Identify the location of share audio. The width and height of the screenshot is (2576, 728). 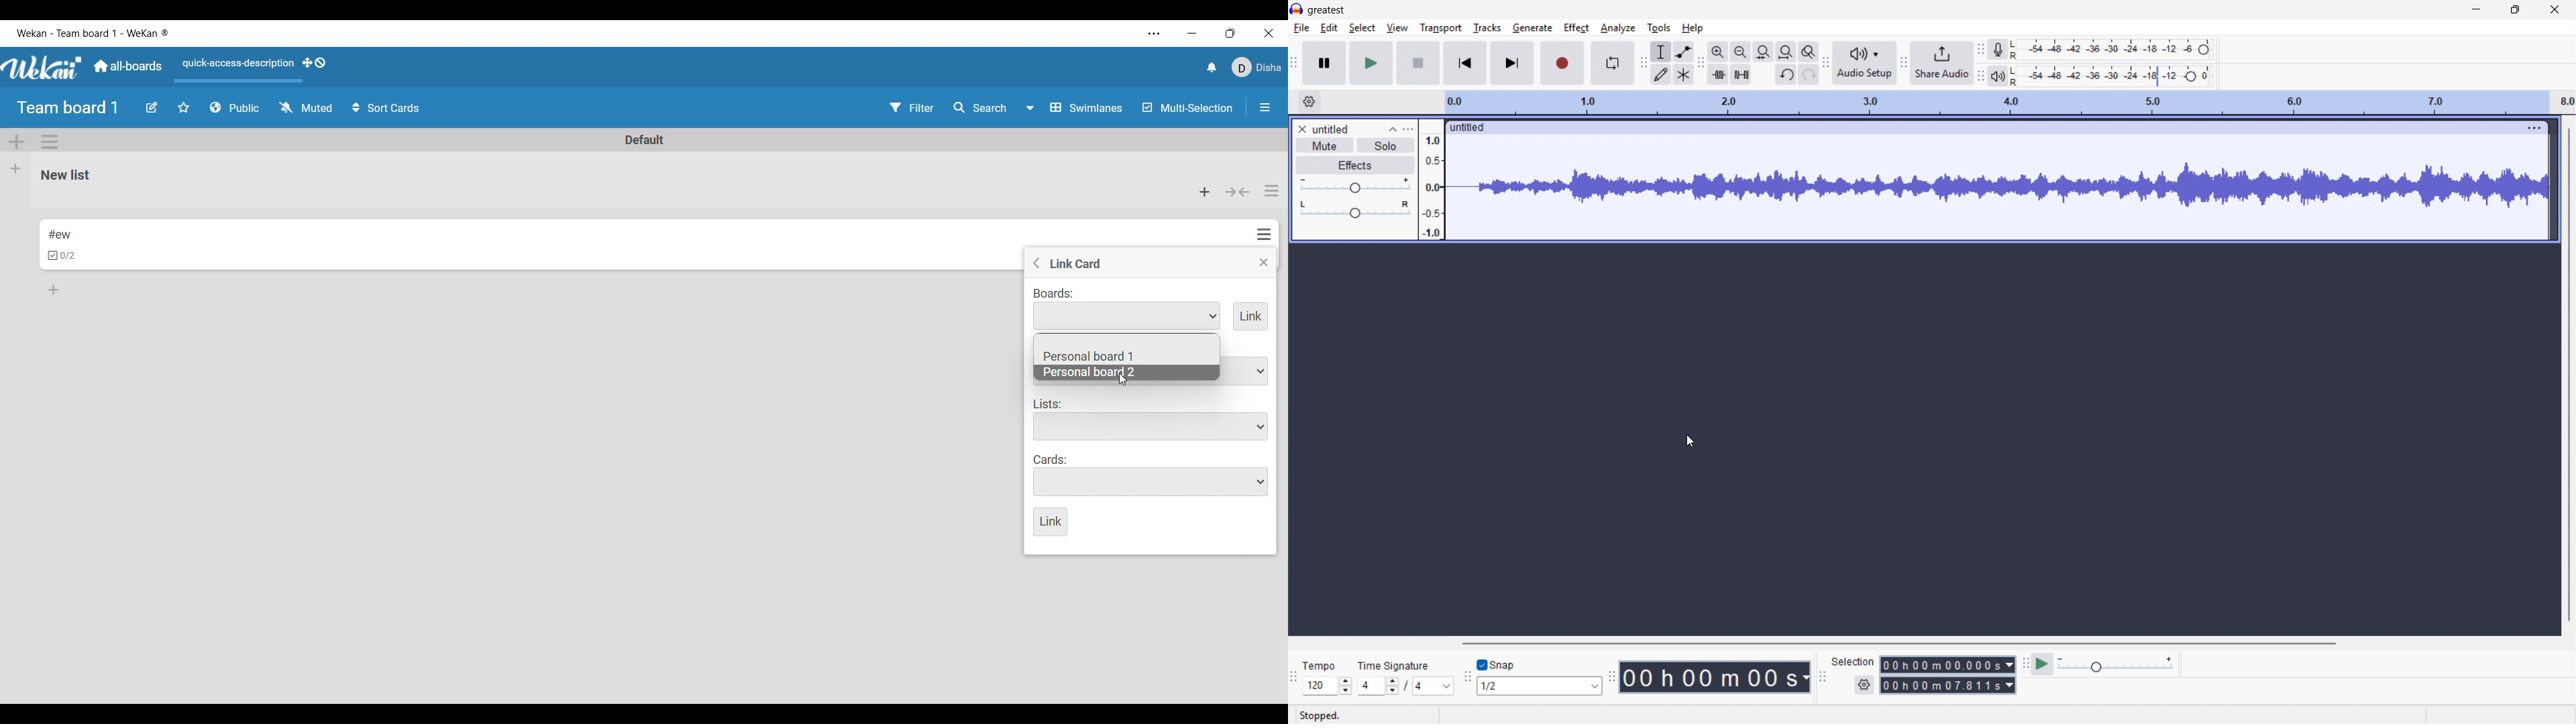
(1941, 64).